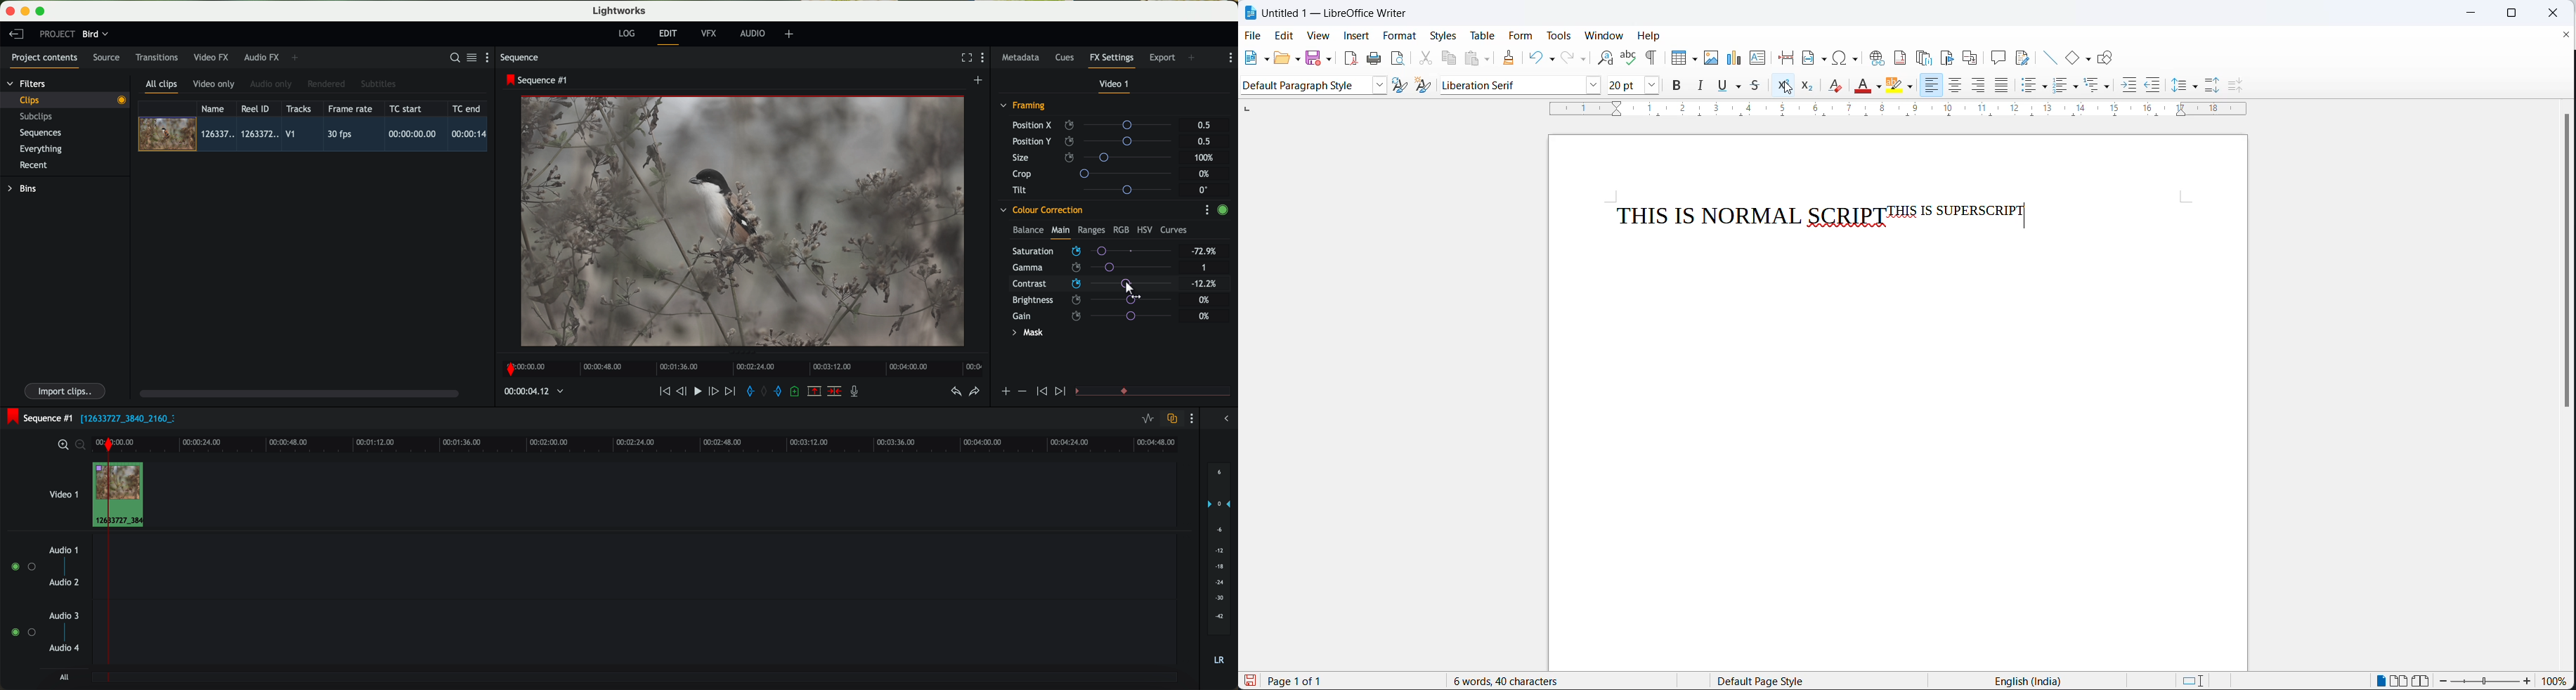  What do you see at coordinates (2024, 56) in the screenshot?
I see `show track changes functions` at bounding box center [2024, 56].